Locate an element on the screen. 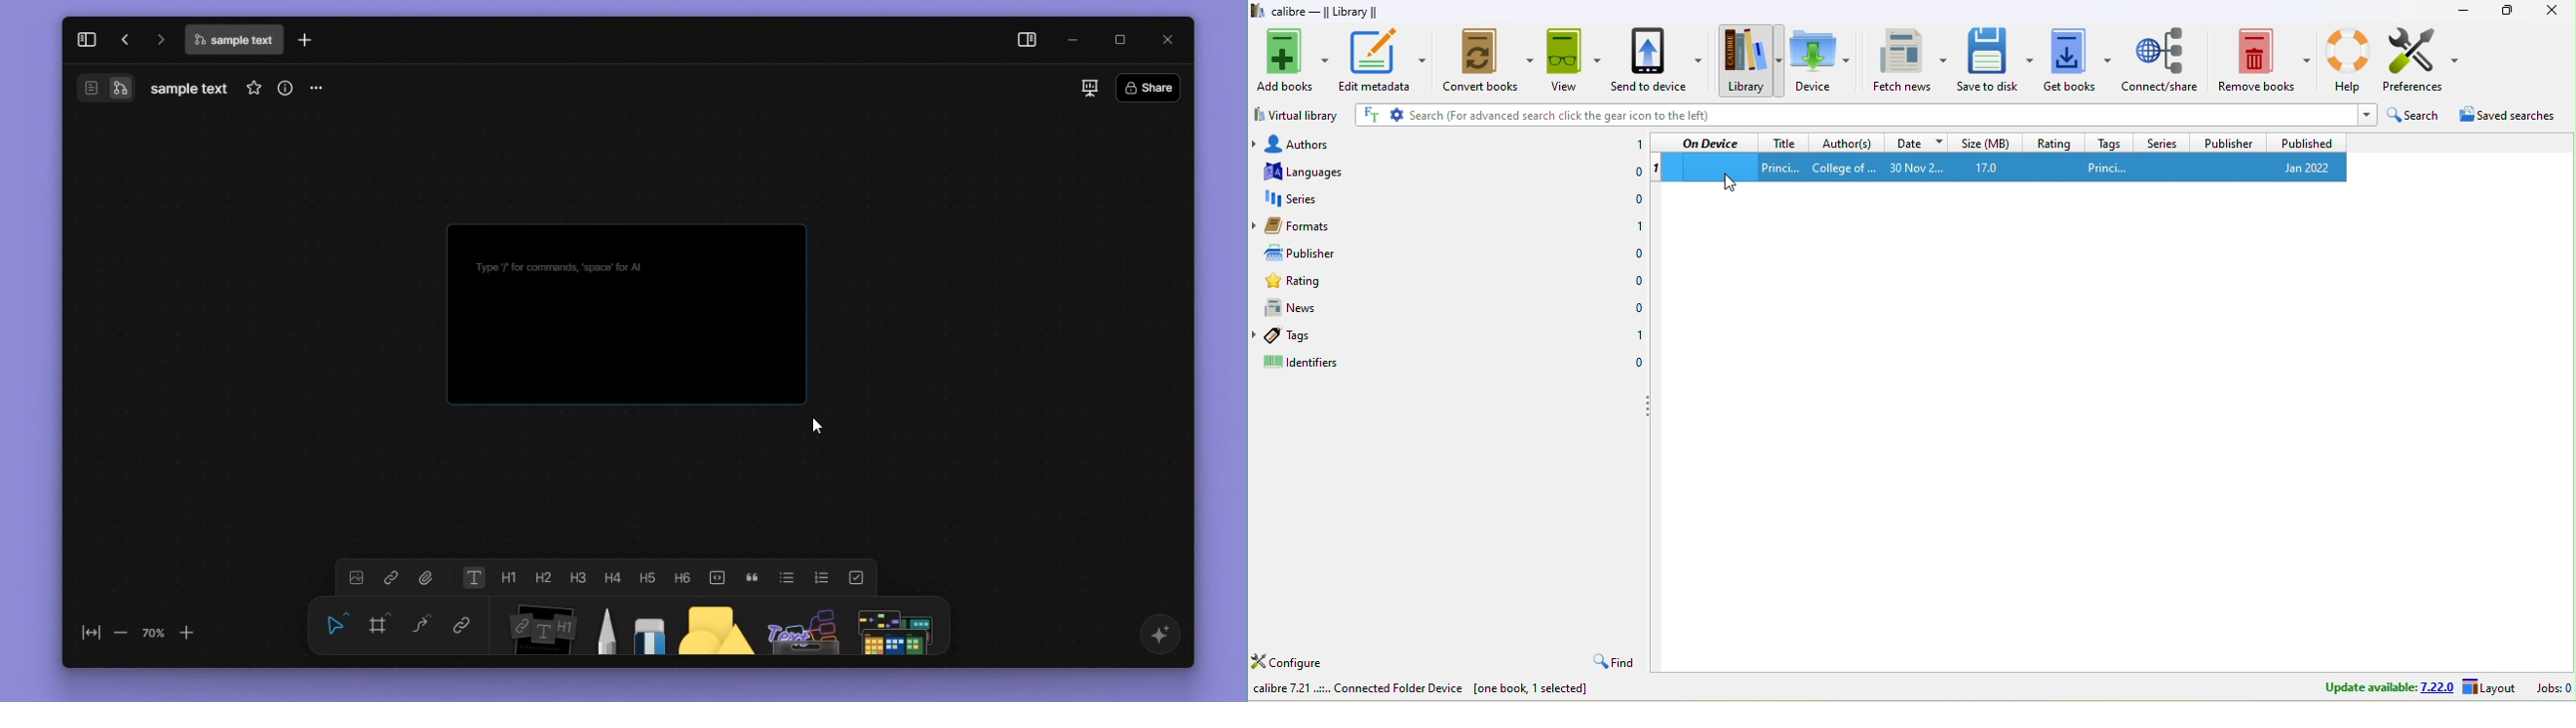  find is located at coordinates (1612, 662).